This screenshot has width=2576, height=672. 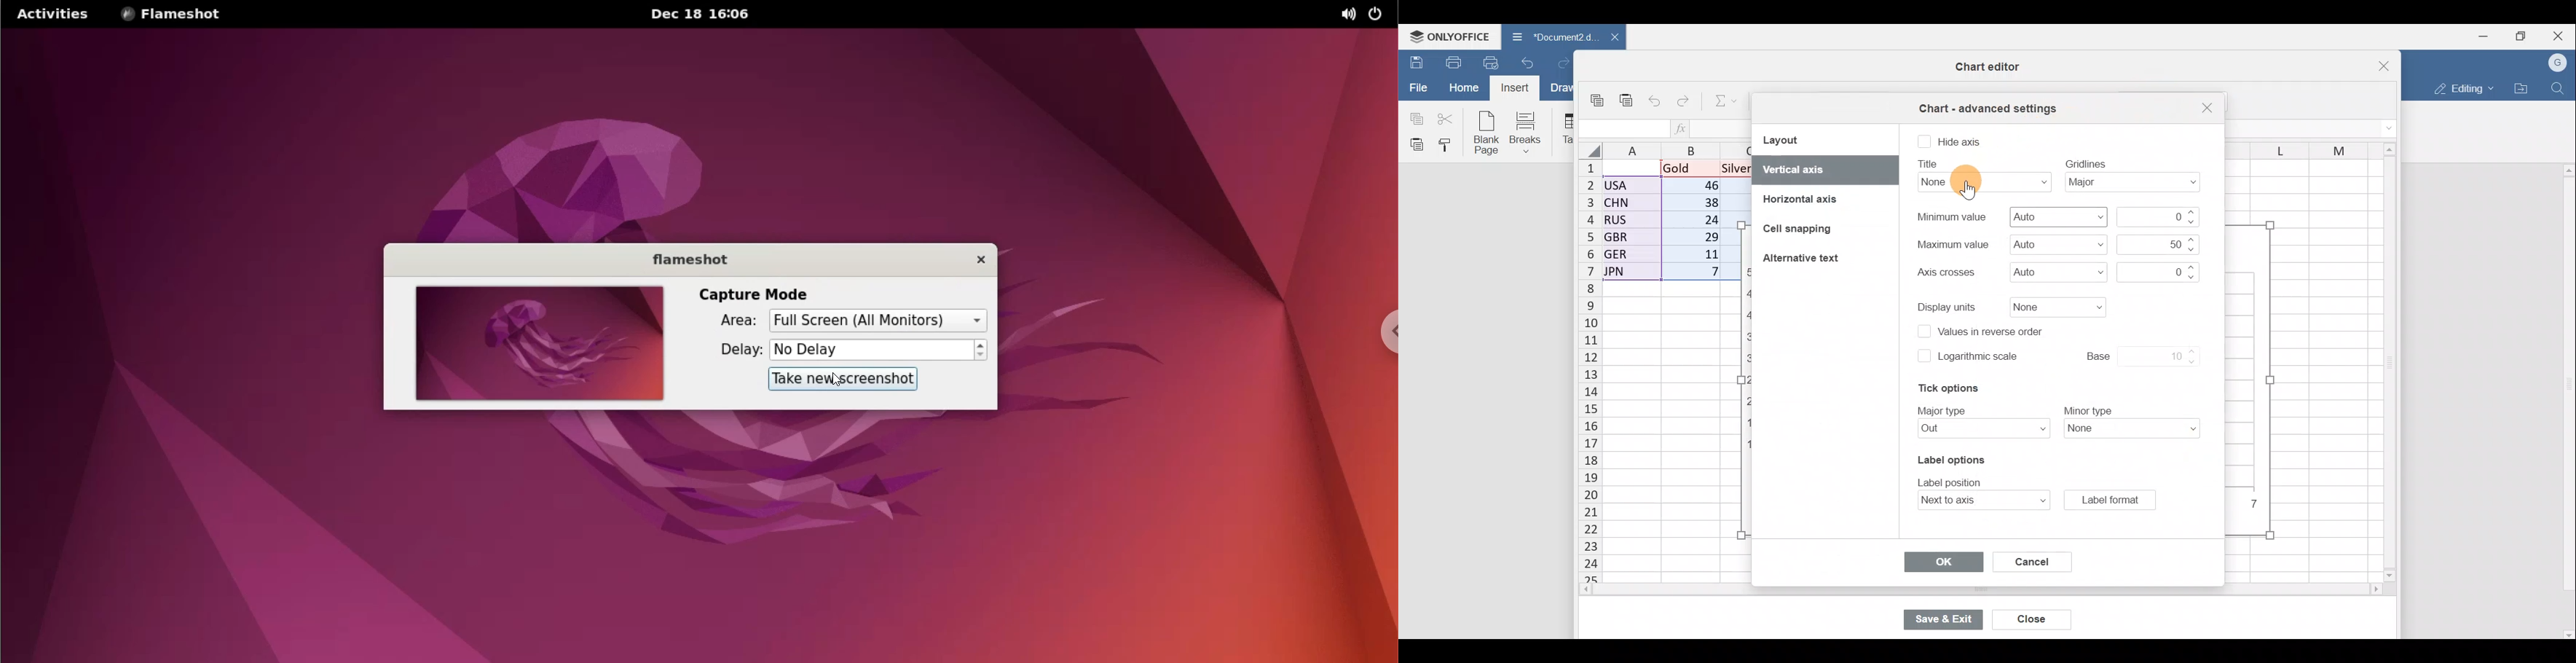 I want to click on Tick options, so click(x=1943, y=387).